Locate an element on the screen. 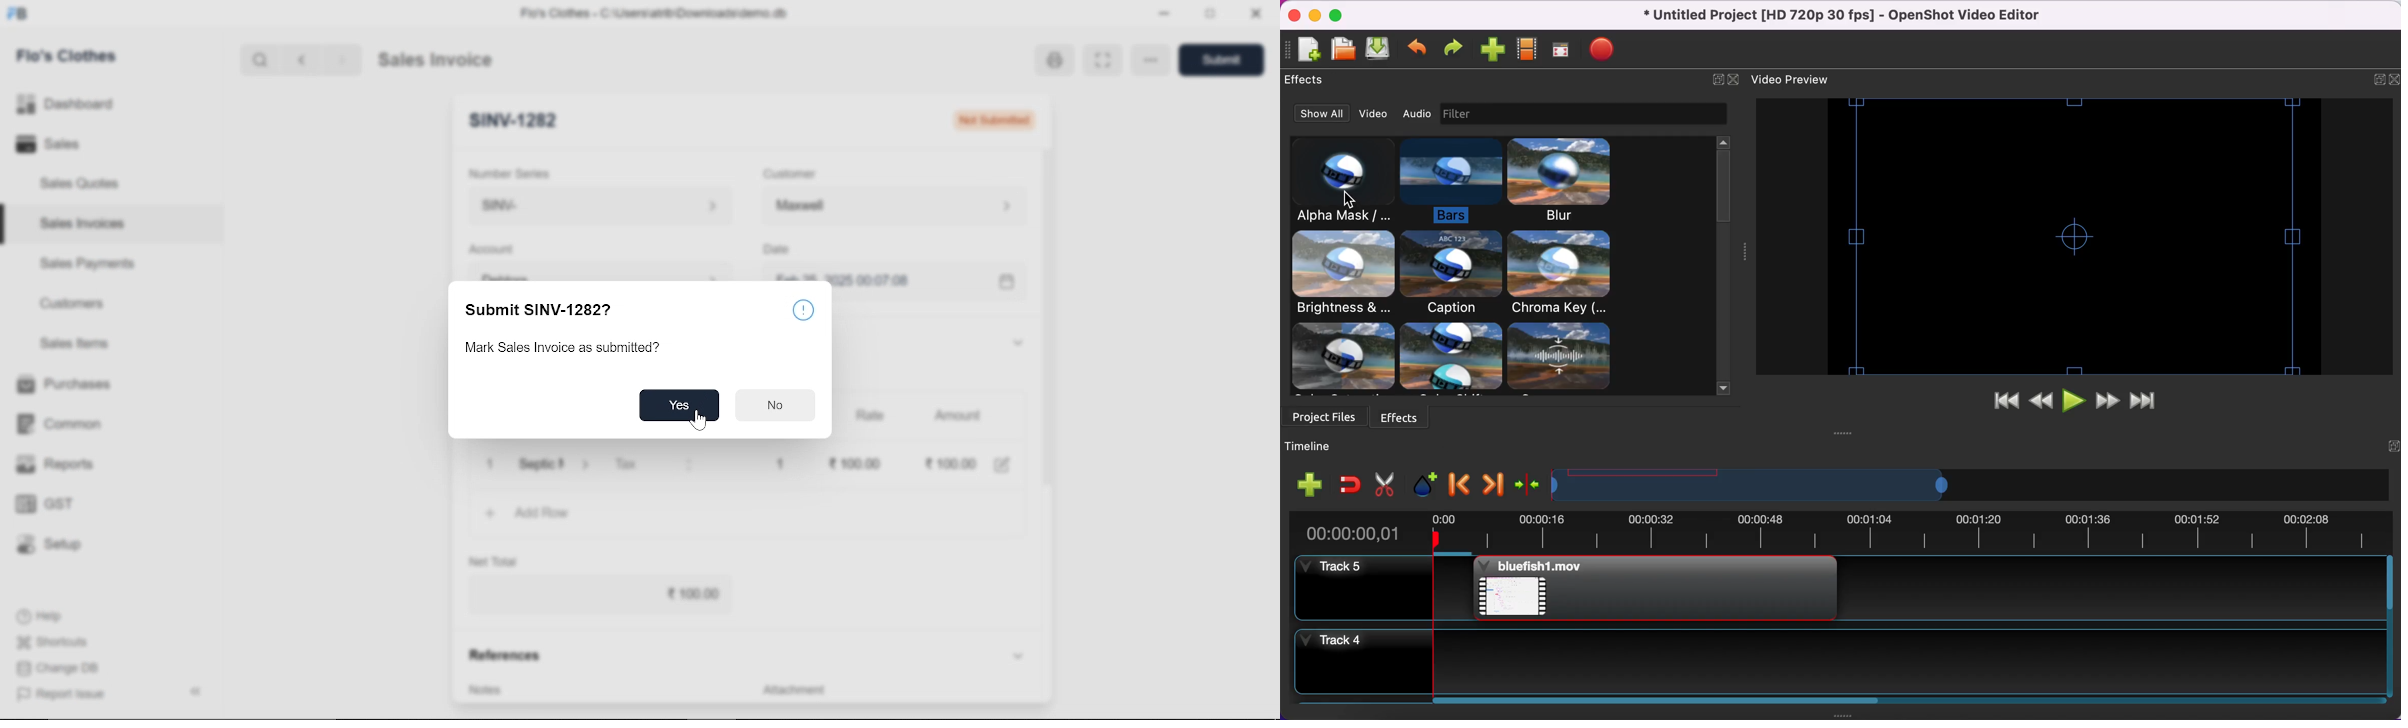  export video is located at coordinates (1605, 51).